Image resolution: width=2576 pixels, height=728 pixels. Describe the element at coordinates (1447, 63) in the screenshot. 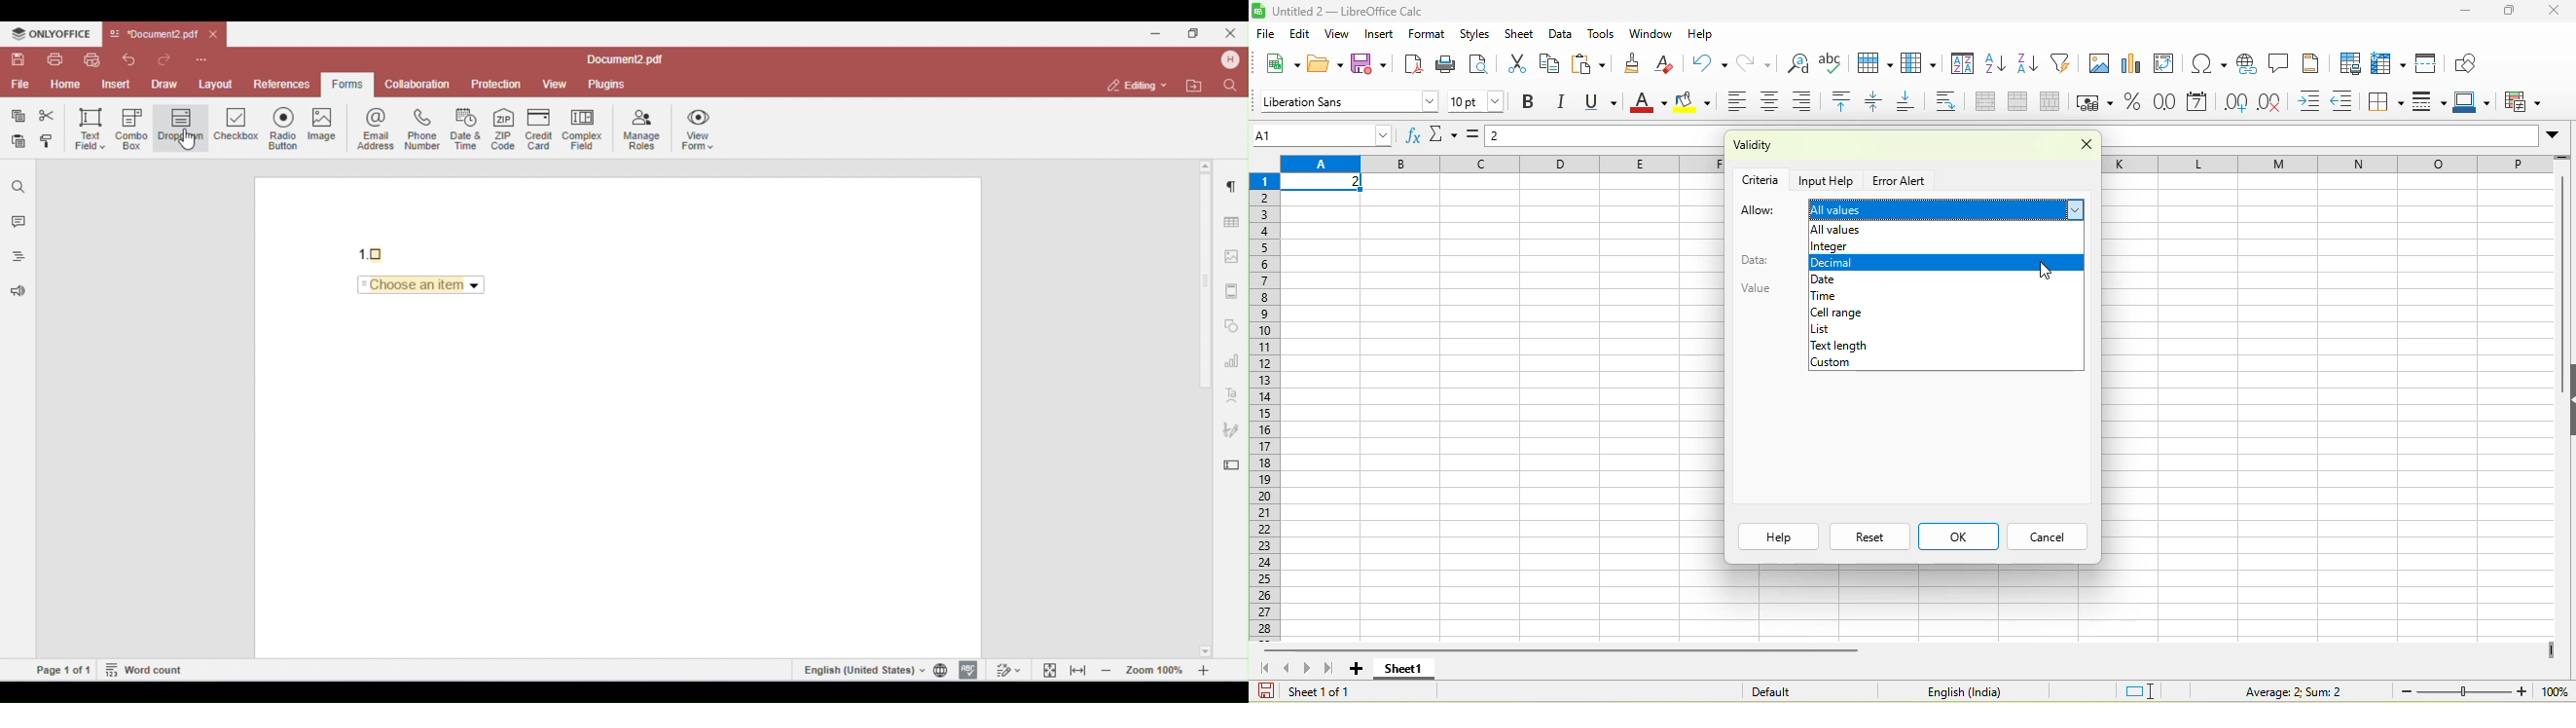

I see `print` at that location.